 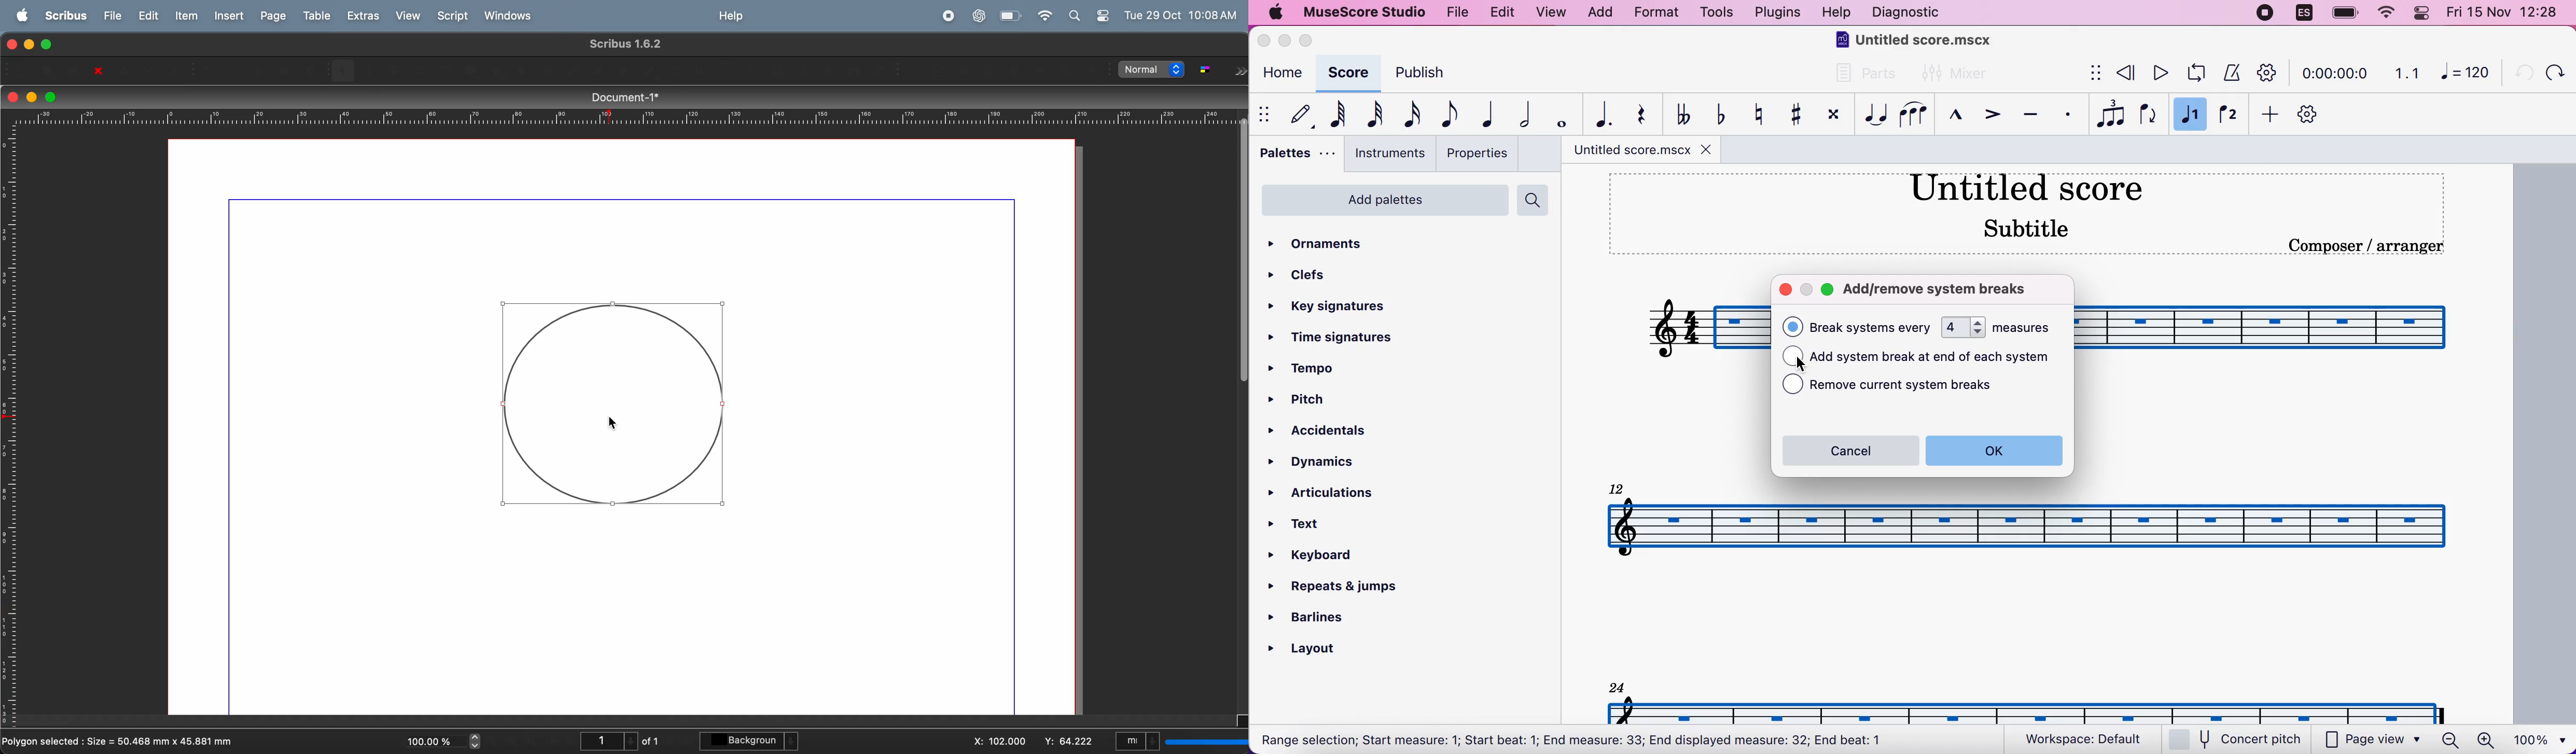 What do you see at coordinates (2384, 13) in the screenshot?
I see `wifi` at bounding box center [2384, 13].